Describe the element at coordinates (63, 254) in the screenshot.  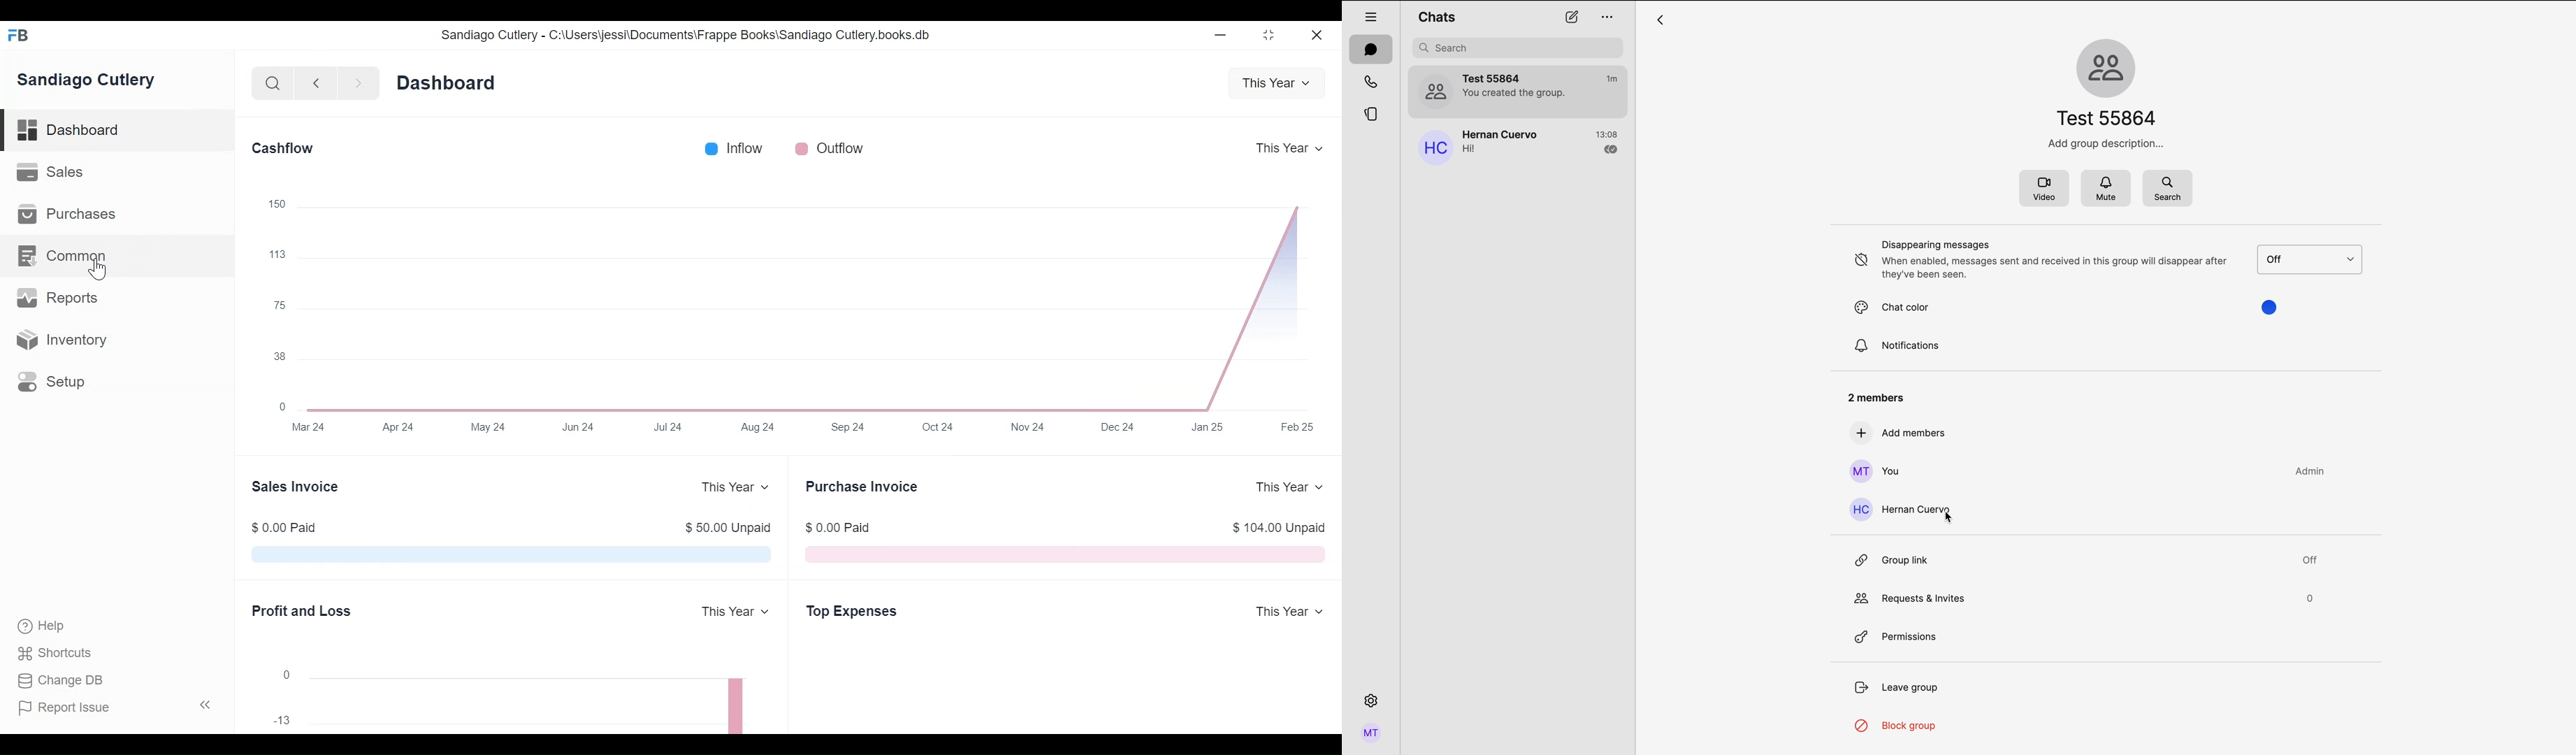
I see `Common` at that location.